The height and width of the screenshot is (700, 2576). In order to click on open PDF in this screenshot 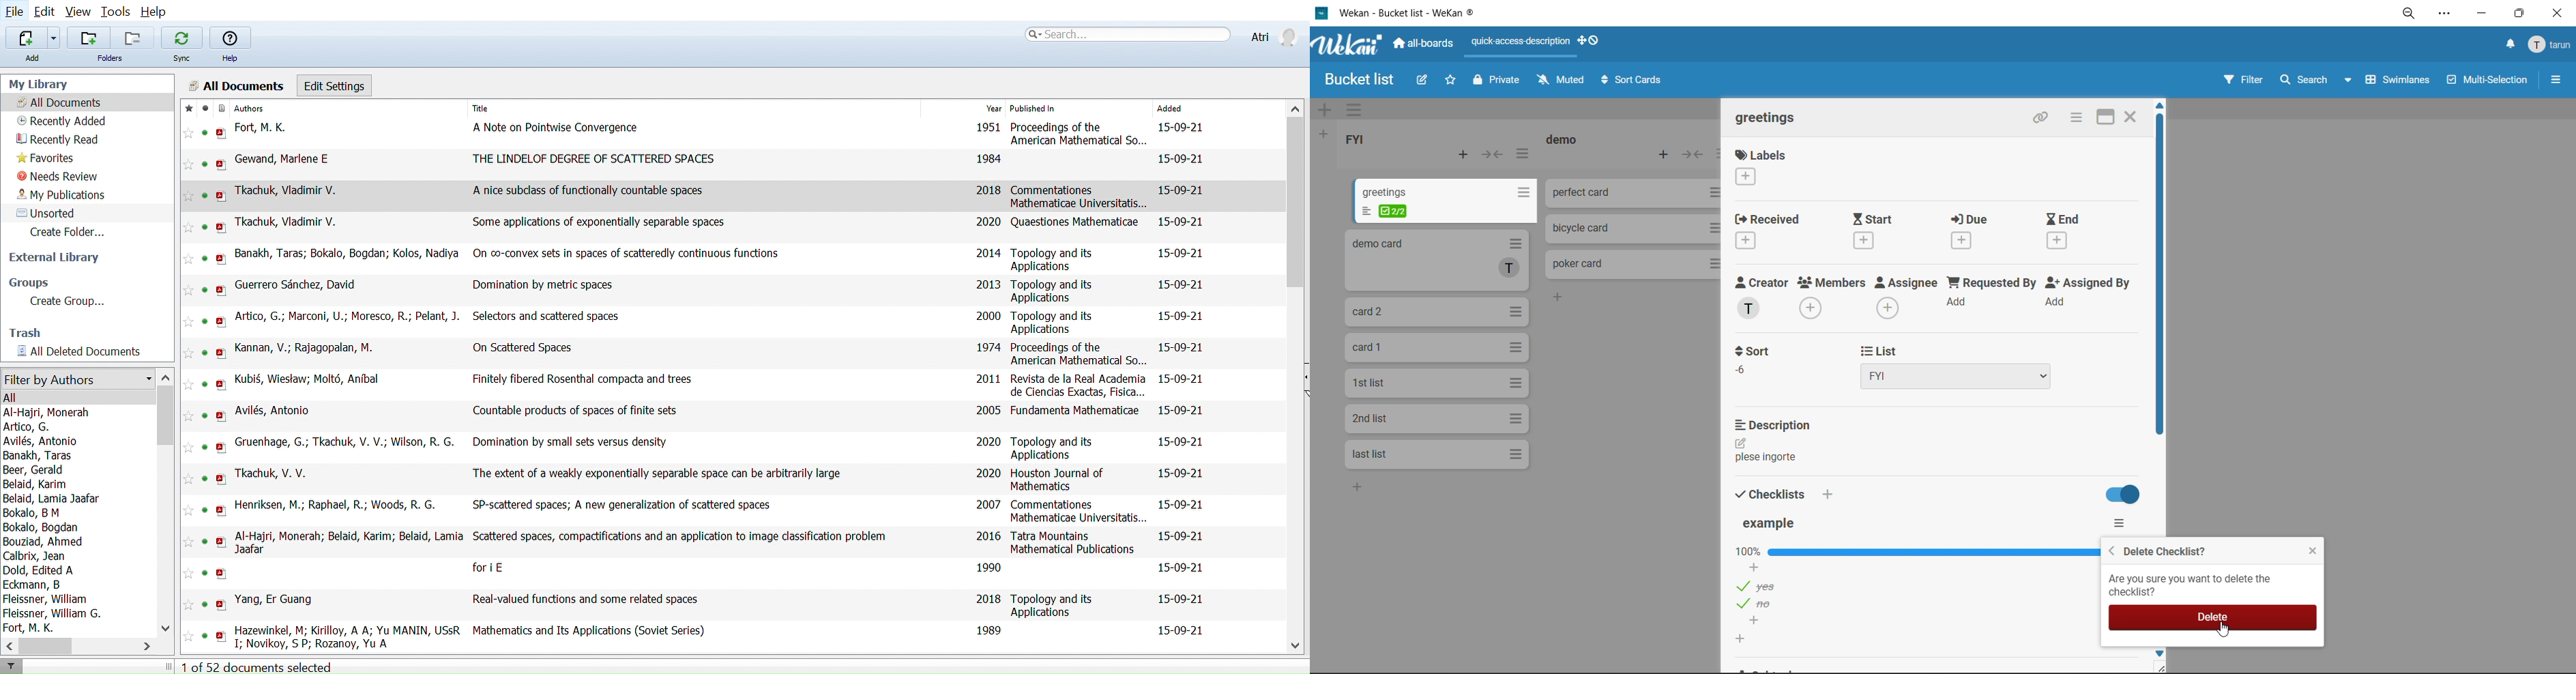, I will do `click(222, 384)`.